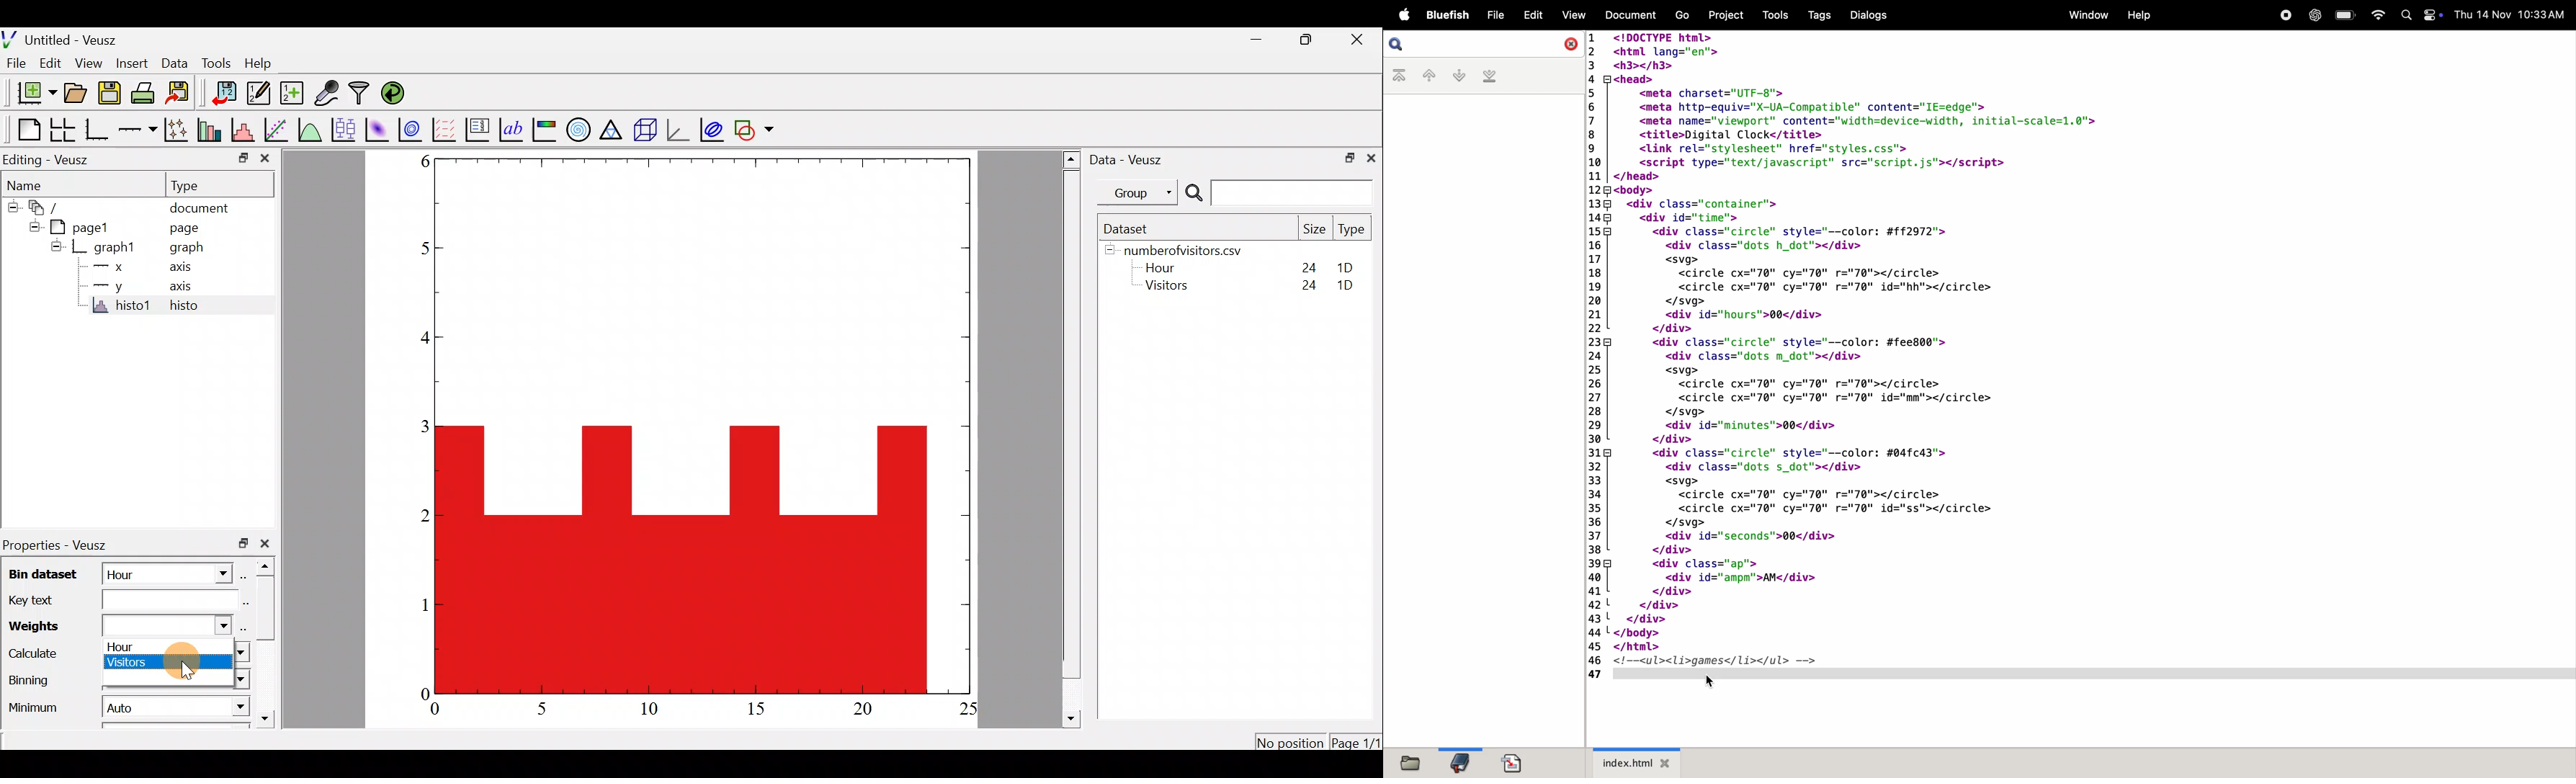 The image size is (2576, 784). What do you see at coordinates (120, 289) in the screenshot?
I see `y` at bounding box center [120, 289].